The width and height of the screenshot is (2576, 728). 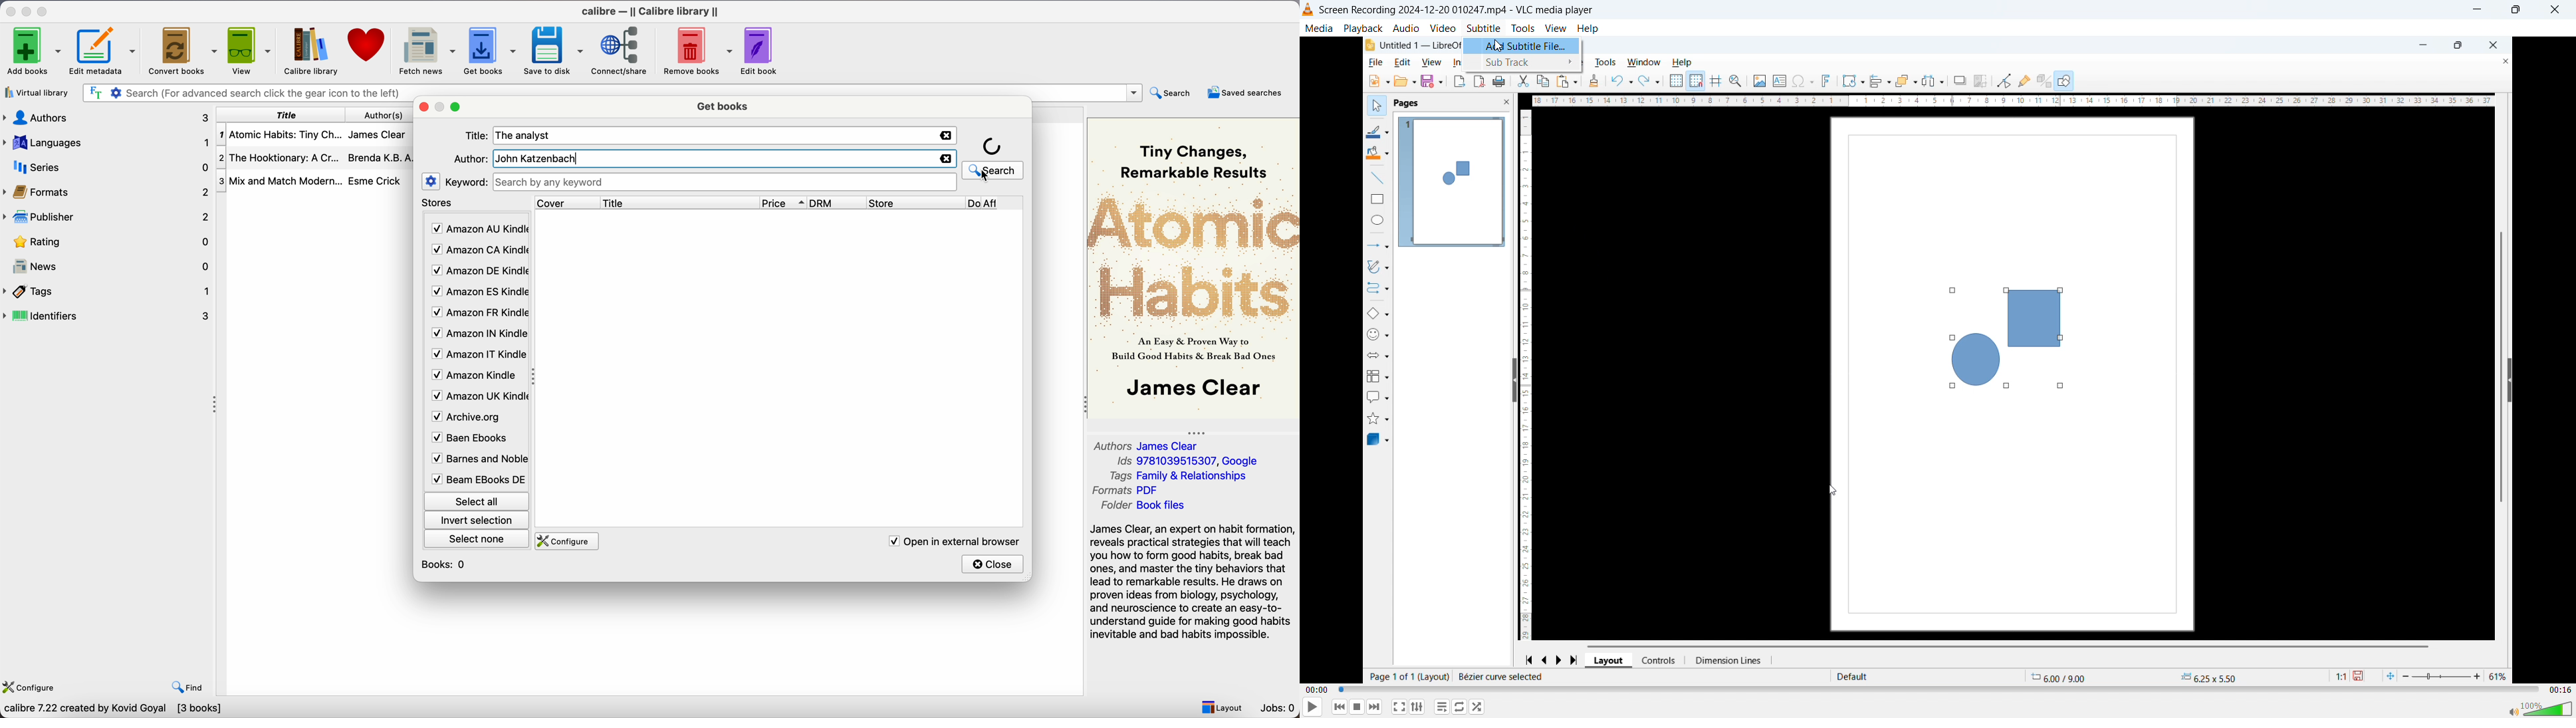 I want to click on Beam Ebooks DE, so click(x=477, y=480).